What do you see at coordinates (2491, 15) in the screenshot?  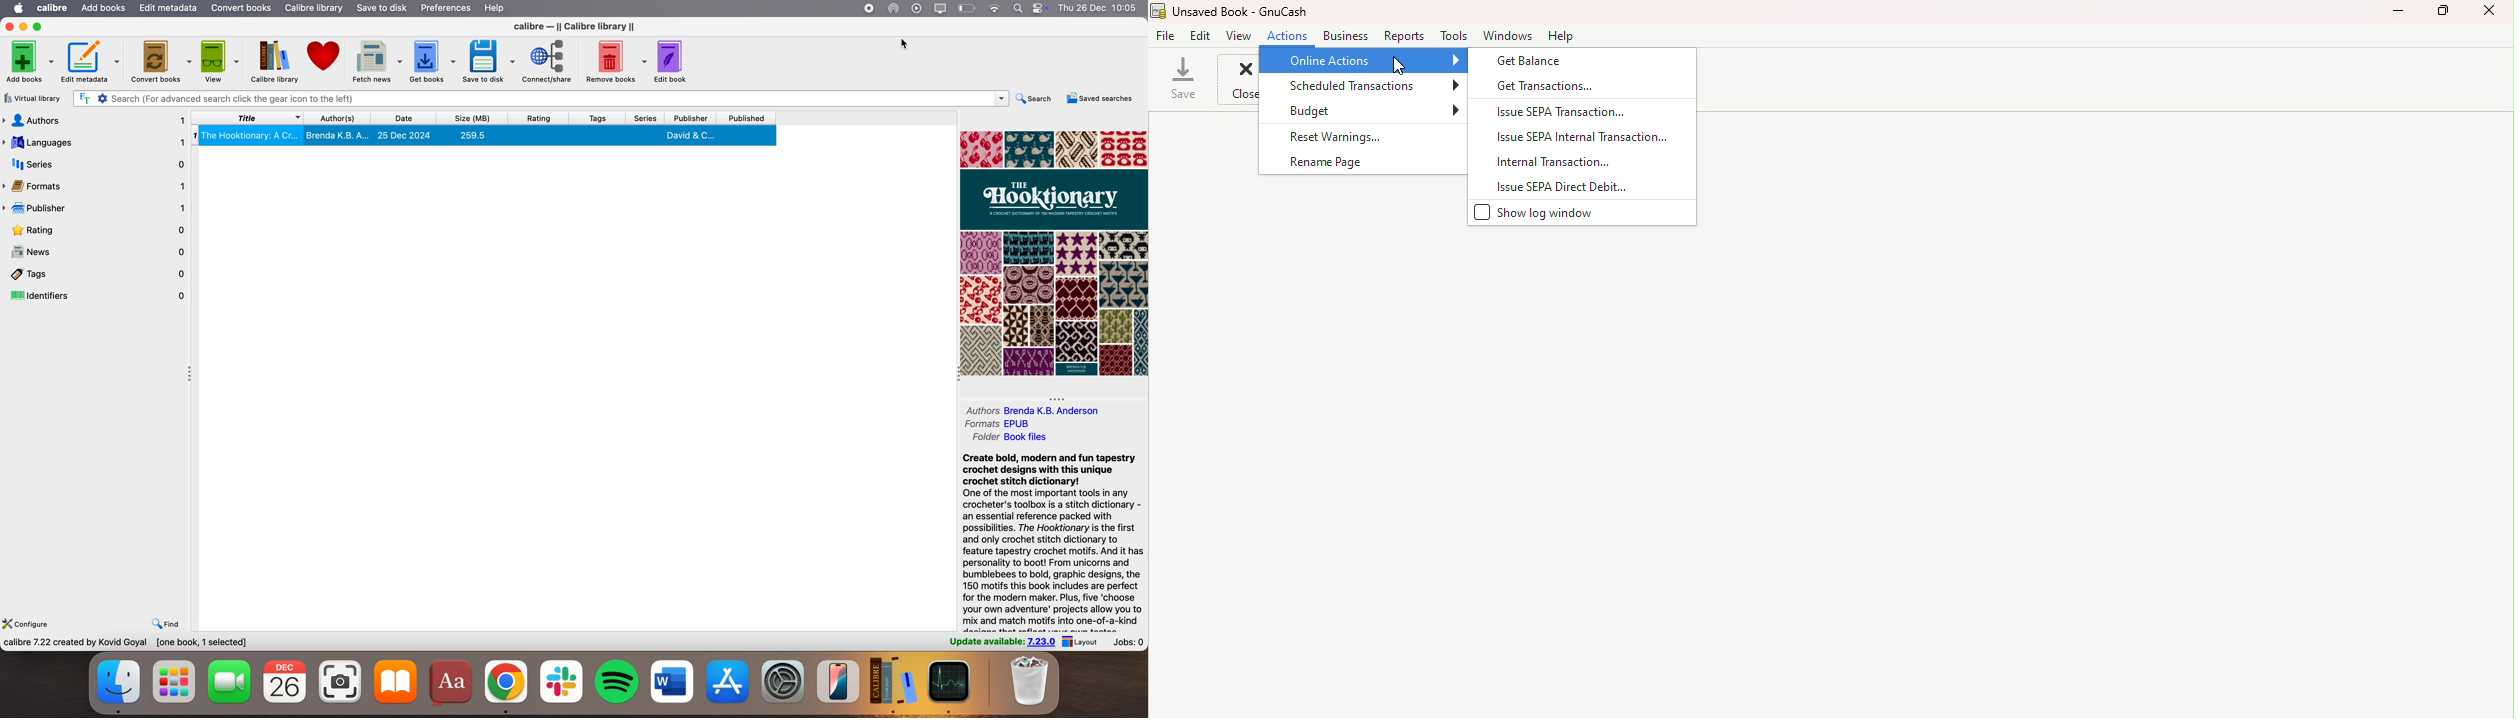 I see `Close` at bounding box center [2491, 15].